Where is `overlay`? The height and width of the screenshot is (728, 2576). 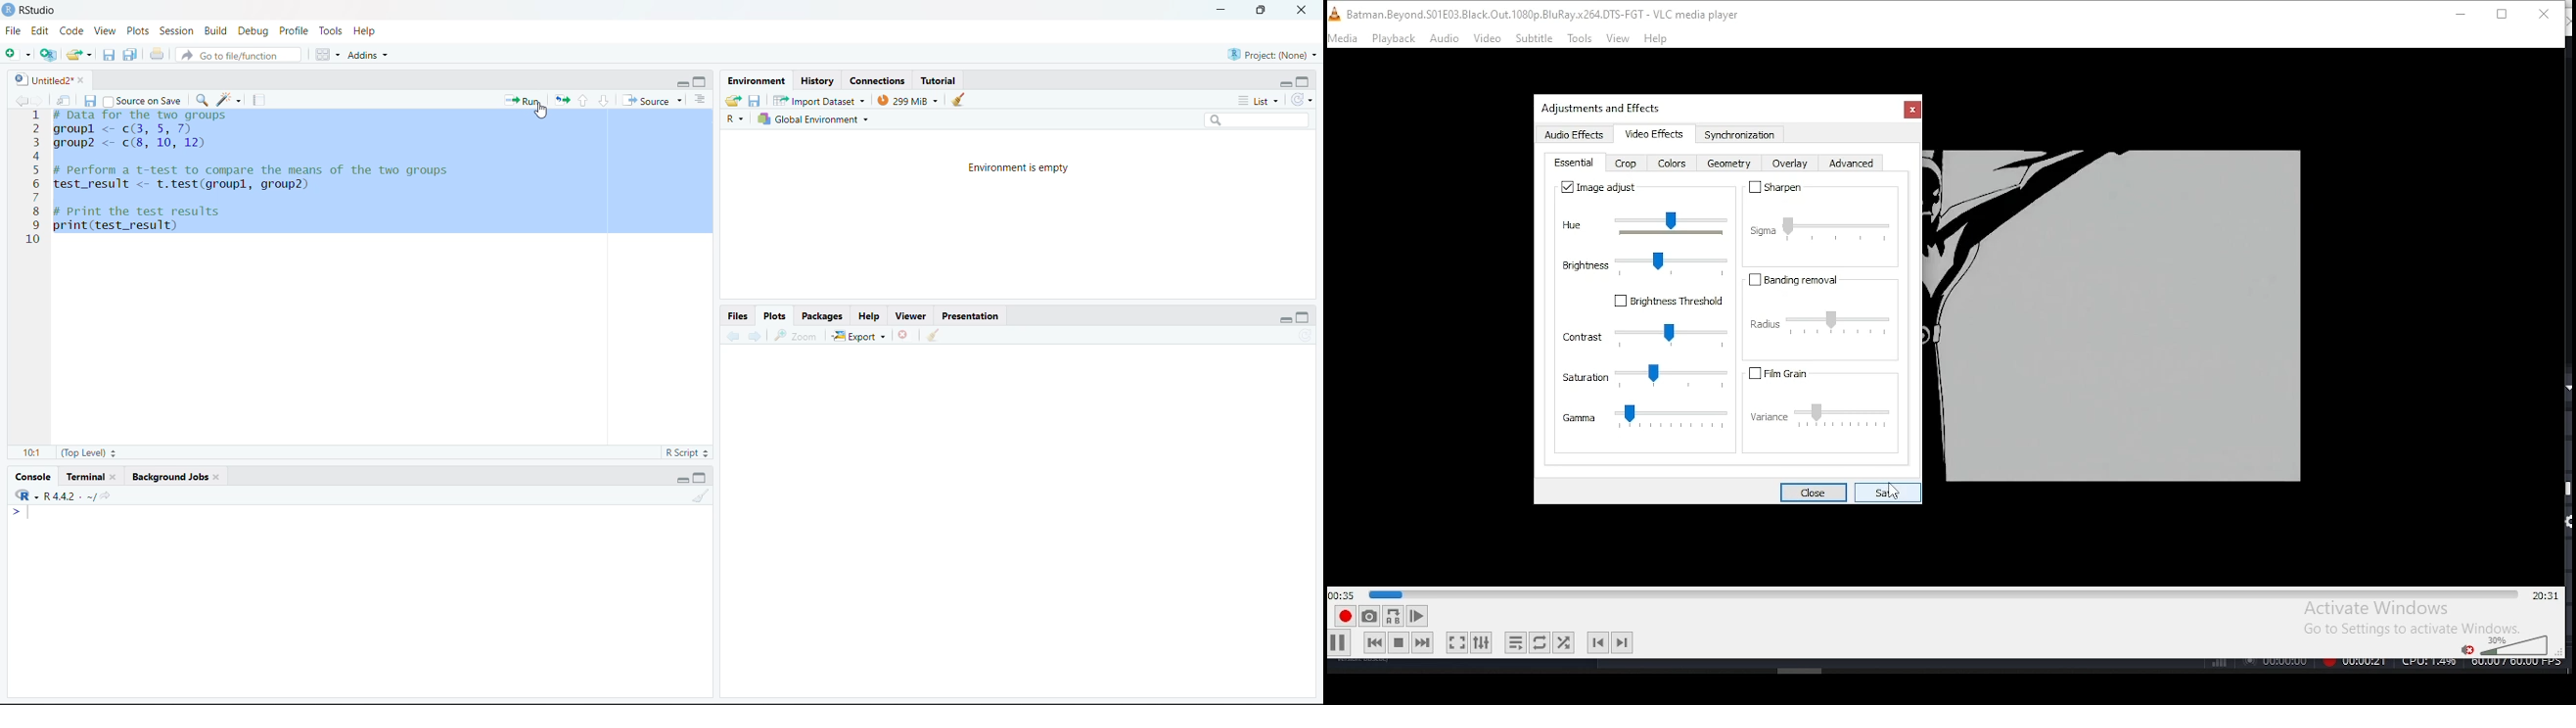 overlay is located at coordinates (1789, 165).